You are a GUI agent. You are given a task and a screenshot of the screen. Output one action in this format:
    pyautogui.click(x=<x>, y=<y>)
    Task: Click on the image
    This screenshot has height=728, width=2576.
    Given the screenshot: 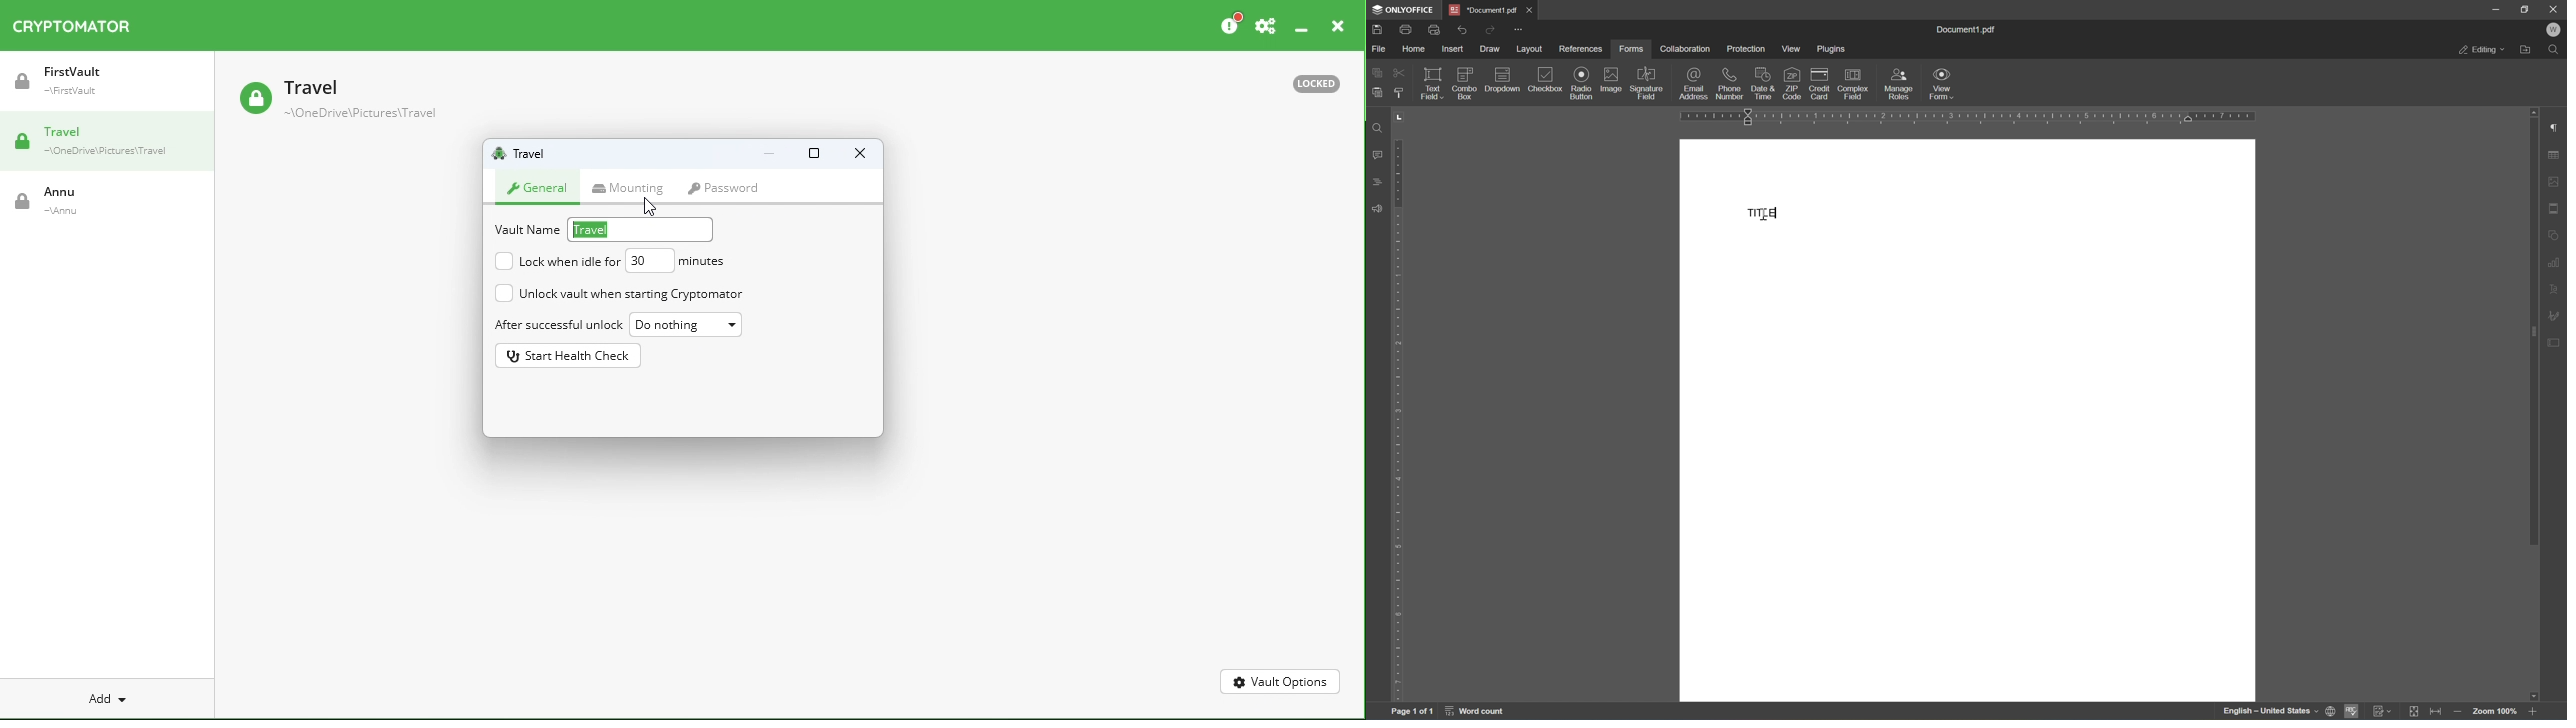 What is the action you would take?
    pyautogui.click(x=1613, y=80)
    